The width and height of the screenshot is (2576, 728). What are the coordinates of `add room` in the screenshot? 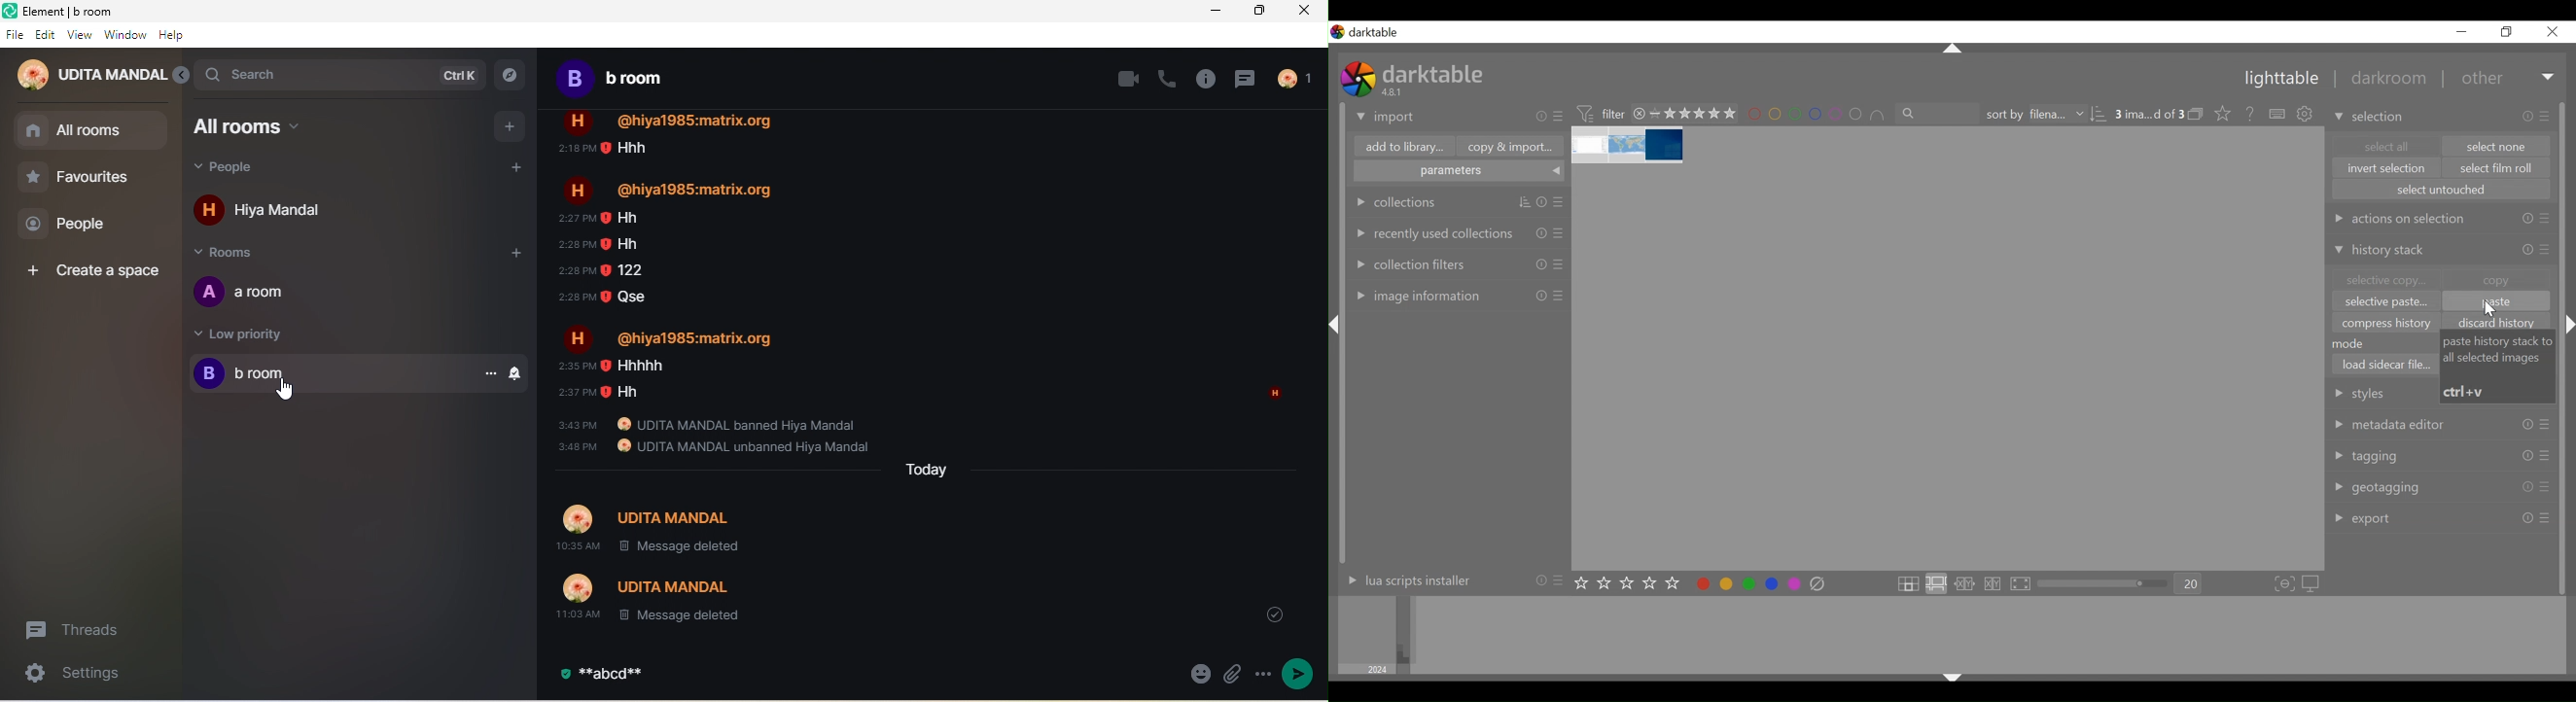 It's located at (521, 259).